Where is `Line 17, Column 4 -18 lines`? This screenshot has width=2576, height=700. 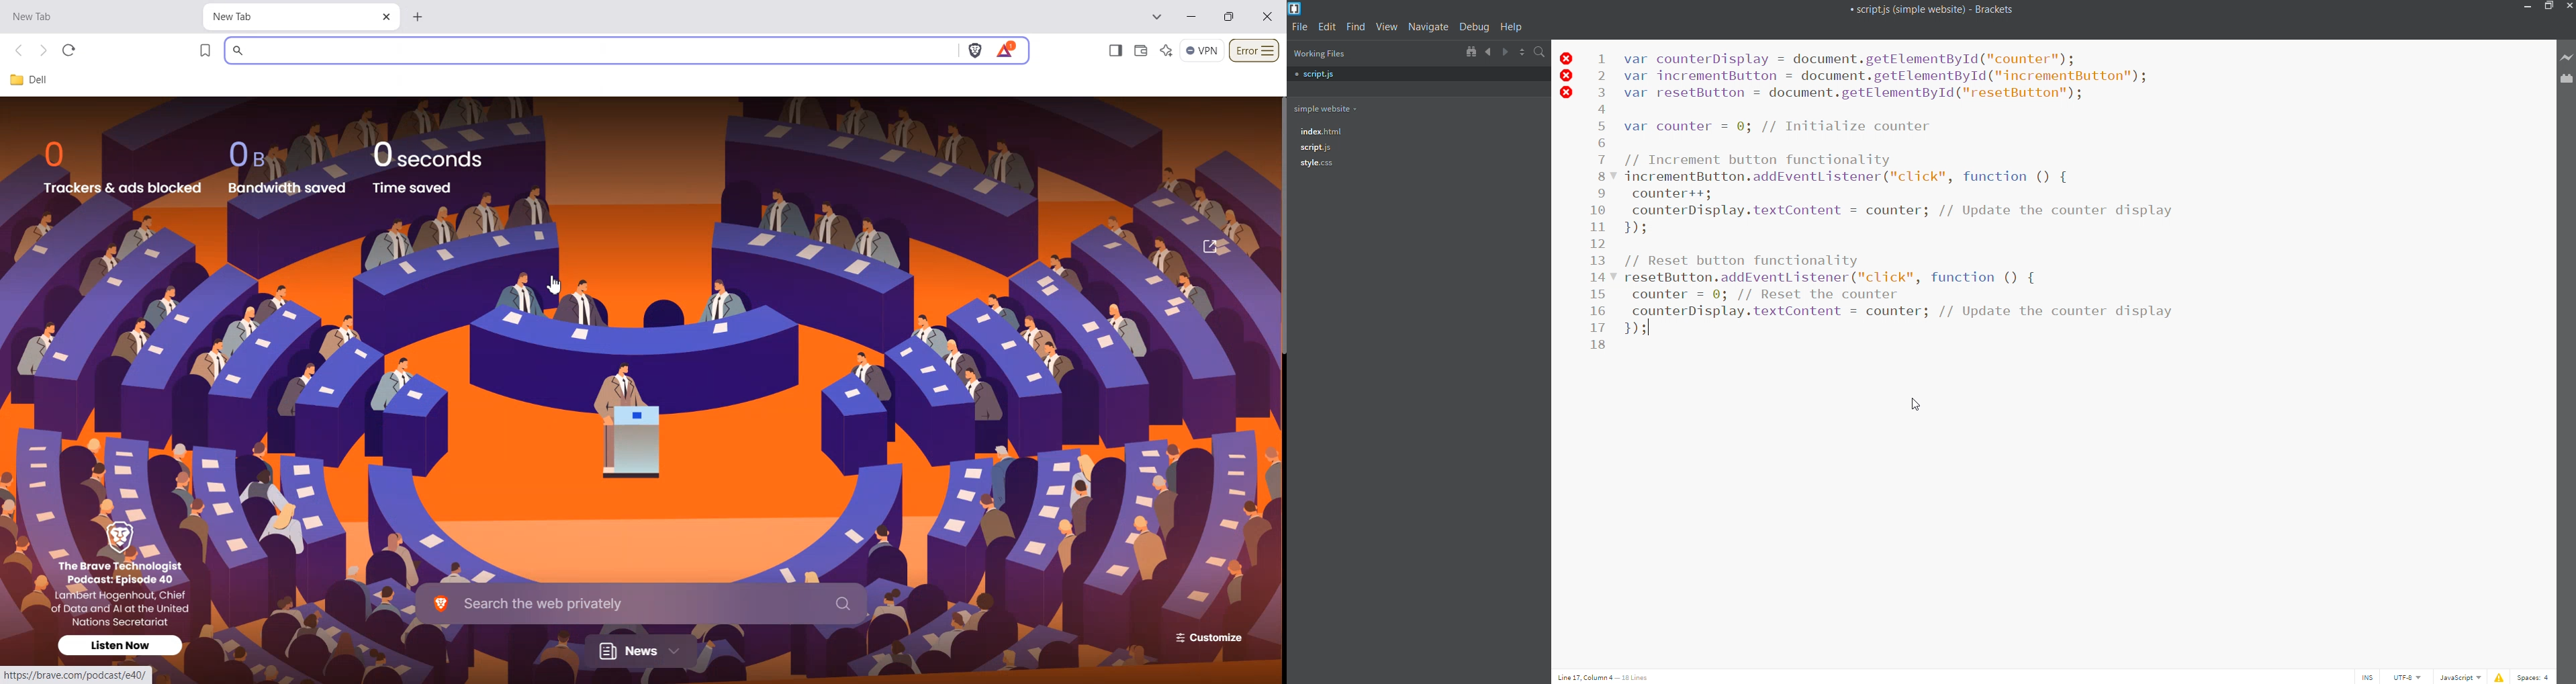
Line 17, Column 4 -18 lines is located at coordinates (1608, 675).